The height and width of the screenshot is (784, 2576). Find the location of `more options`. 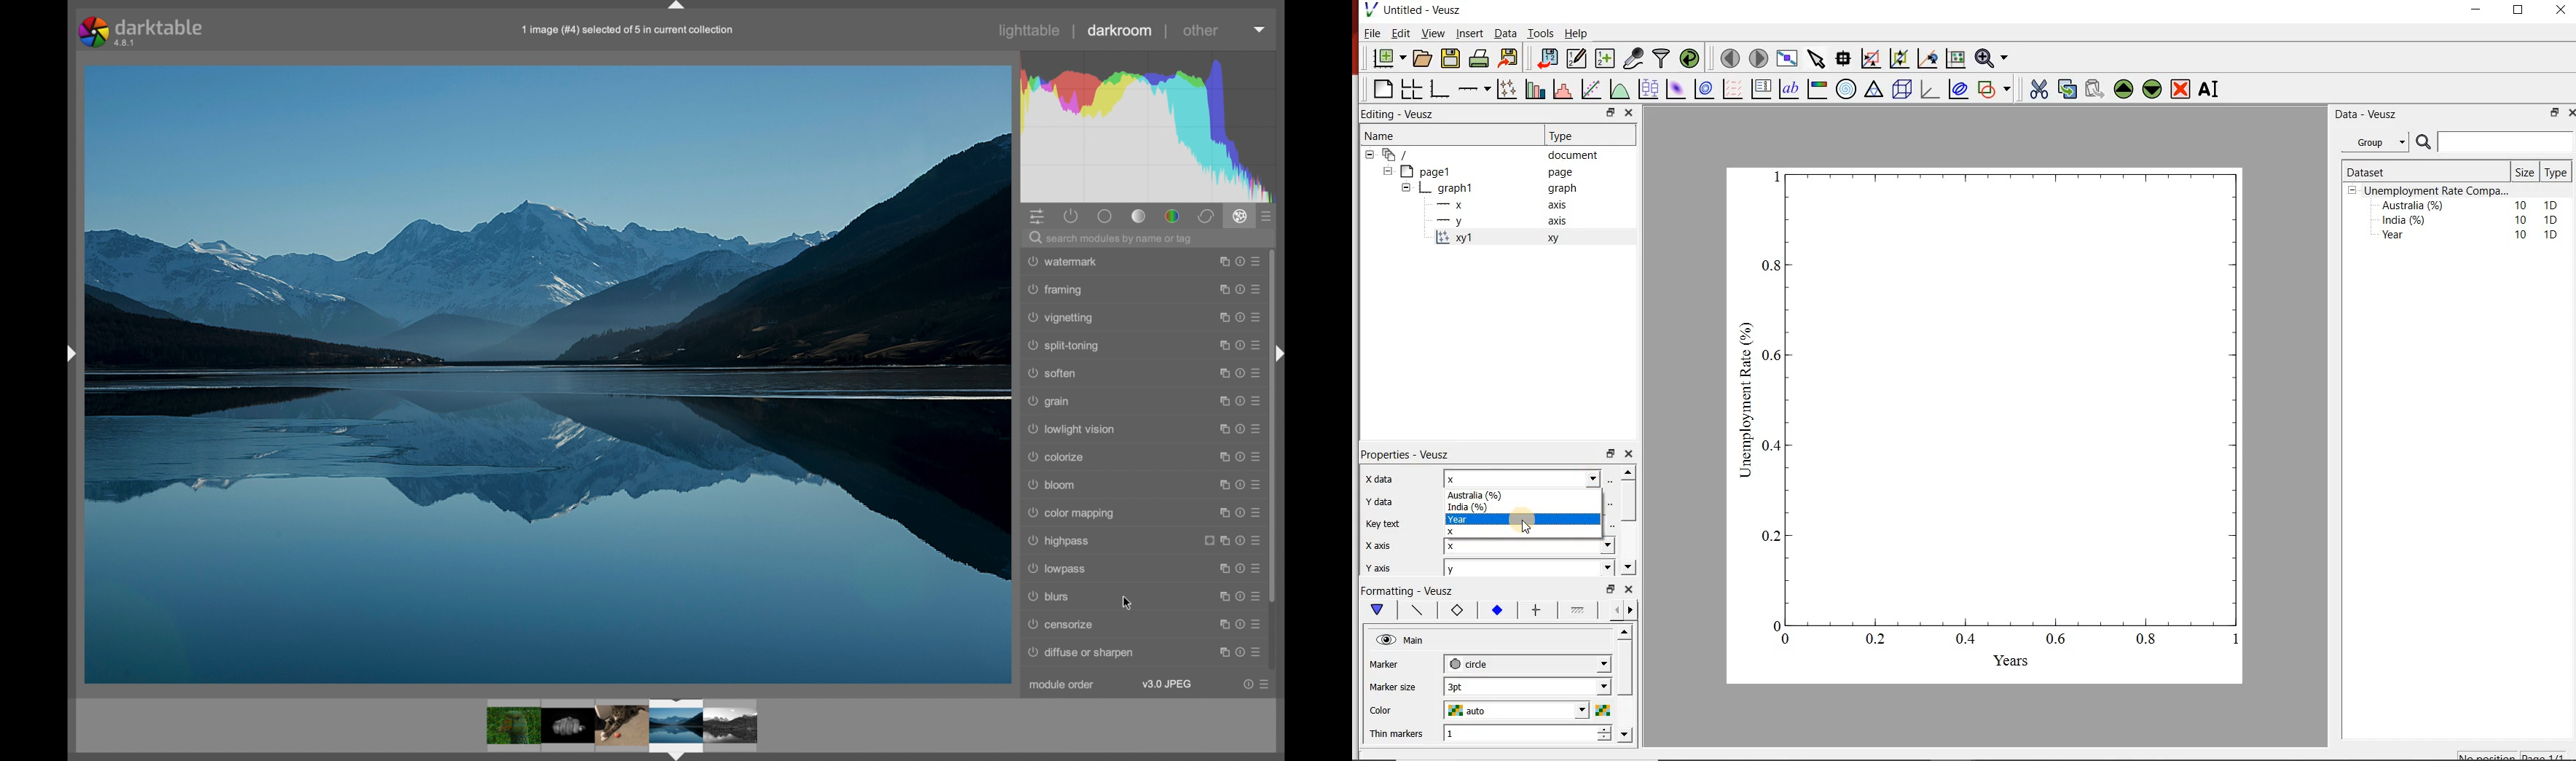

more options is located at coordinates (1258, 542).